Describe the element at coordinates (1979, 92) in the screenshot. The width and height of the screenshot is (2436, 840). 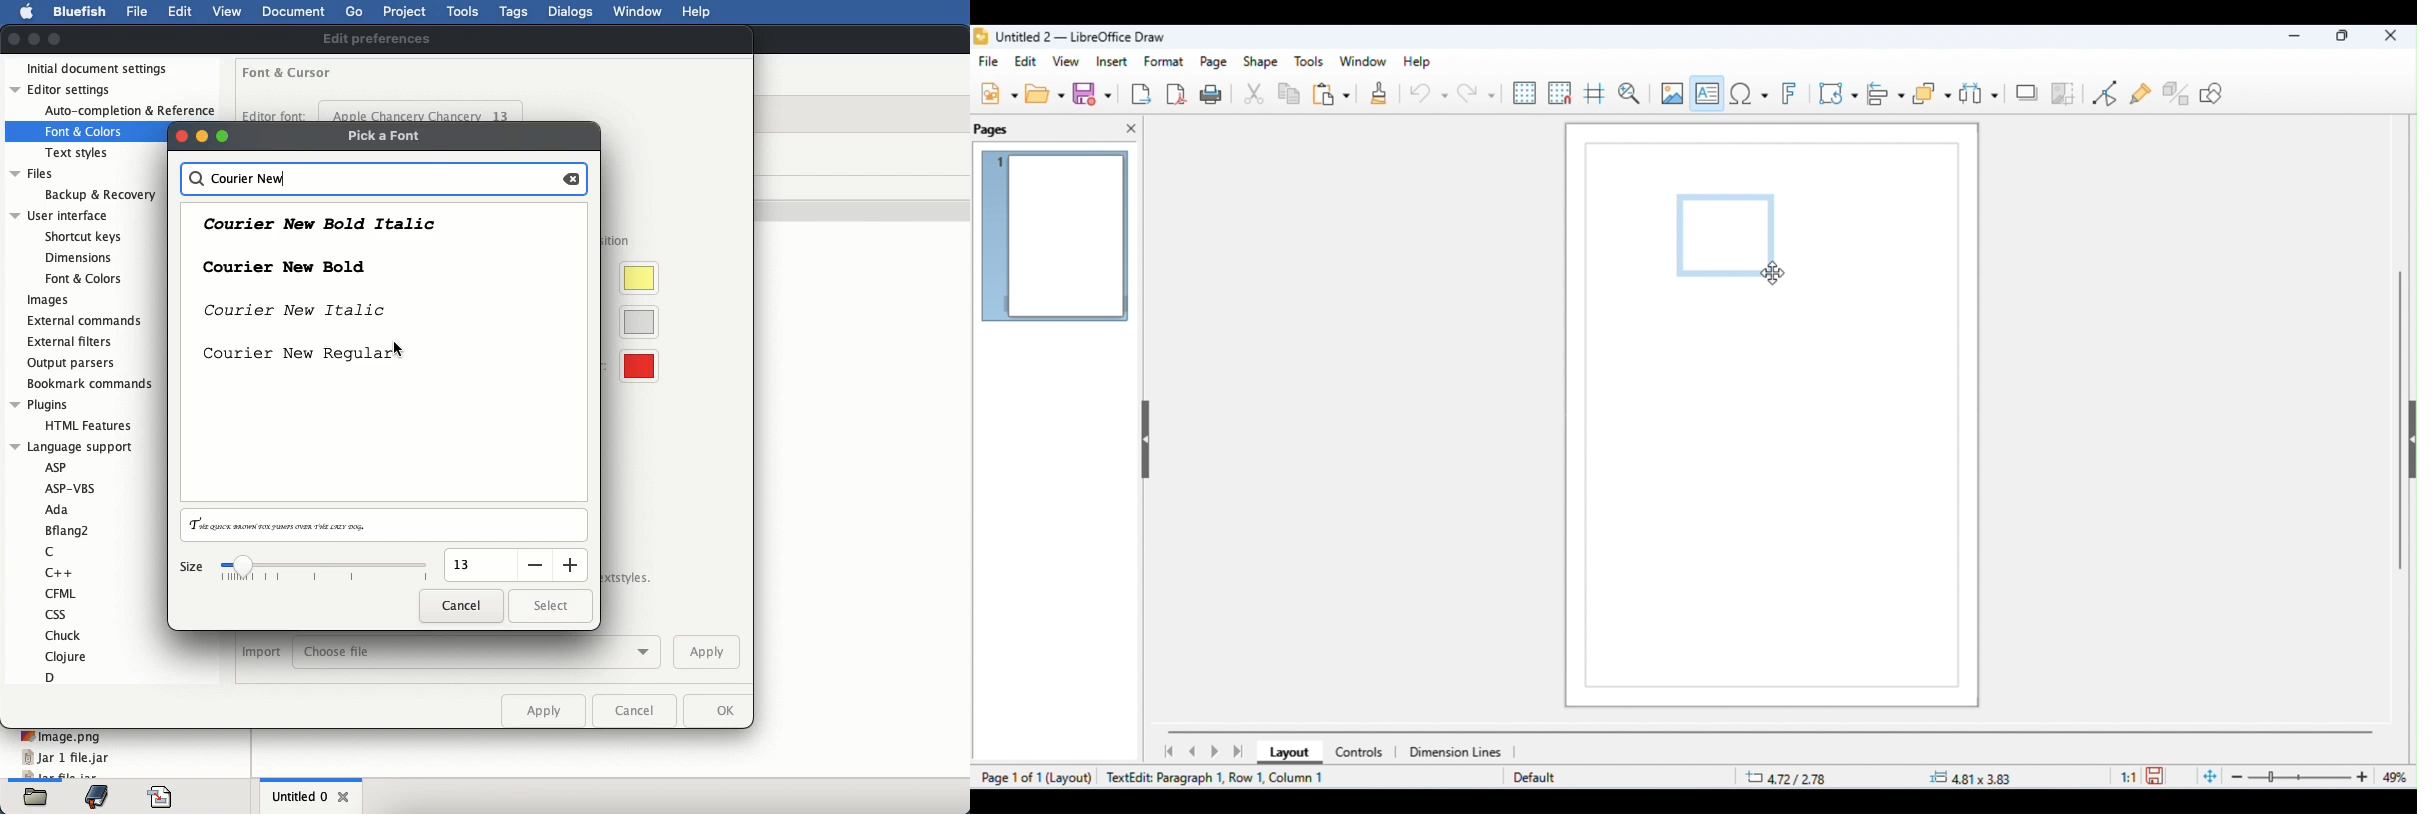
I see `select at least three objects to distribute` at that location.